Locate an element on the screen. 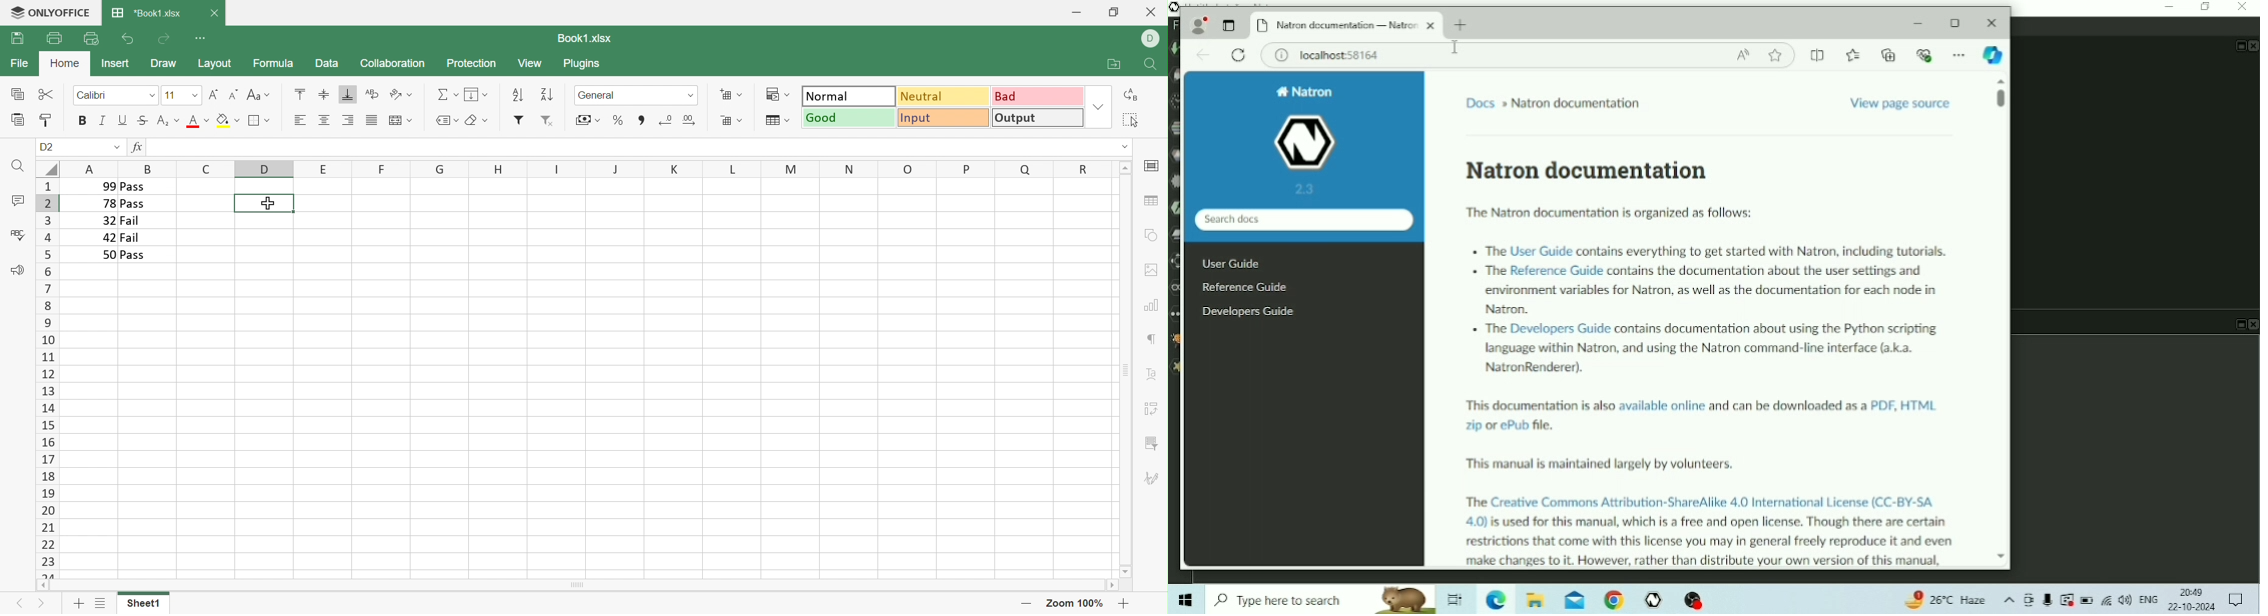  Align middle is located at coordinates (322, 94).